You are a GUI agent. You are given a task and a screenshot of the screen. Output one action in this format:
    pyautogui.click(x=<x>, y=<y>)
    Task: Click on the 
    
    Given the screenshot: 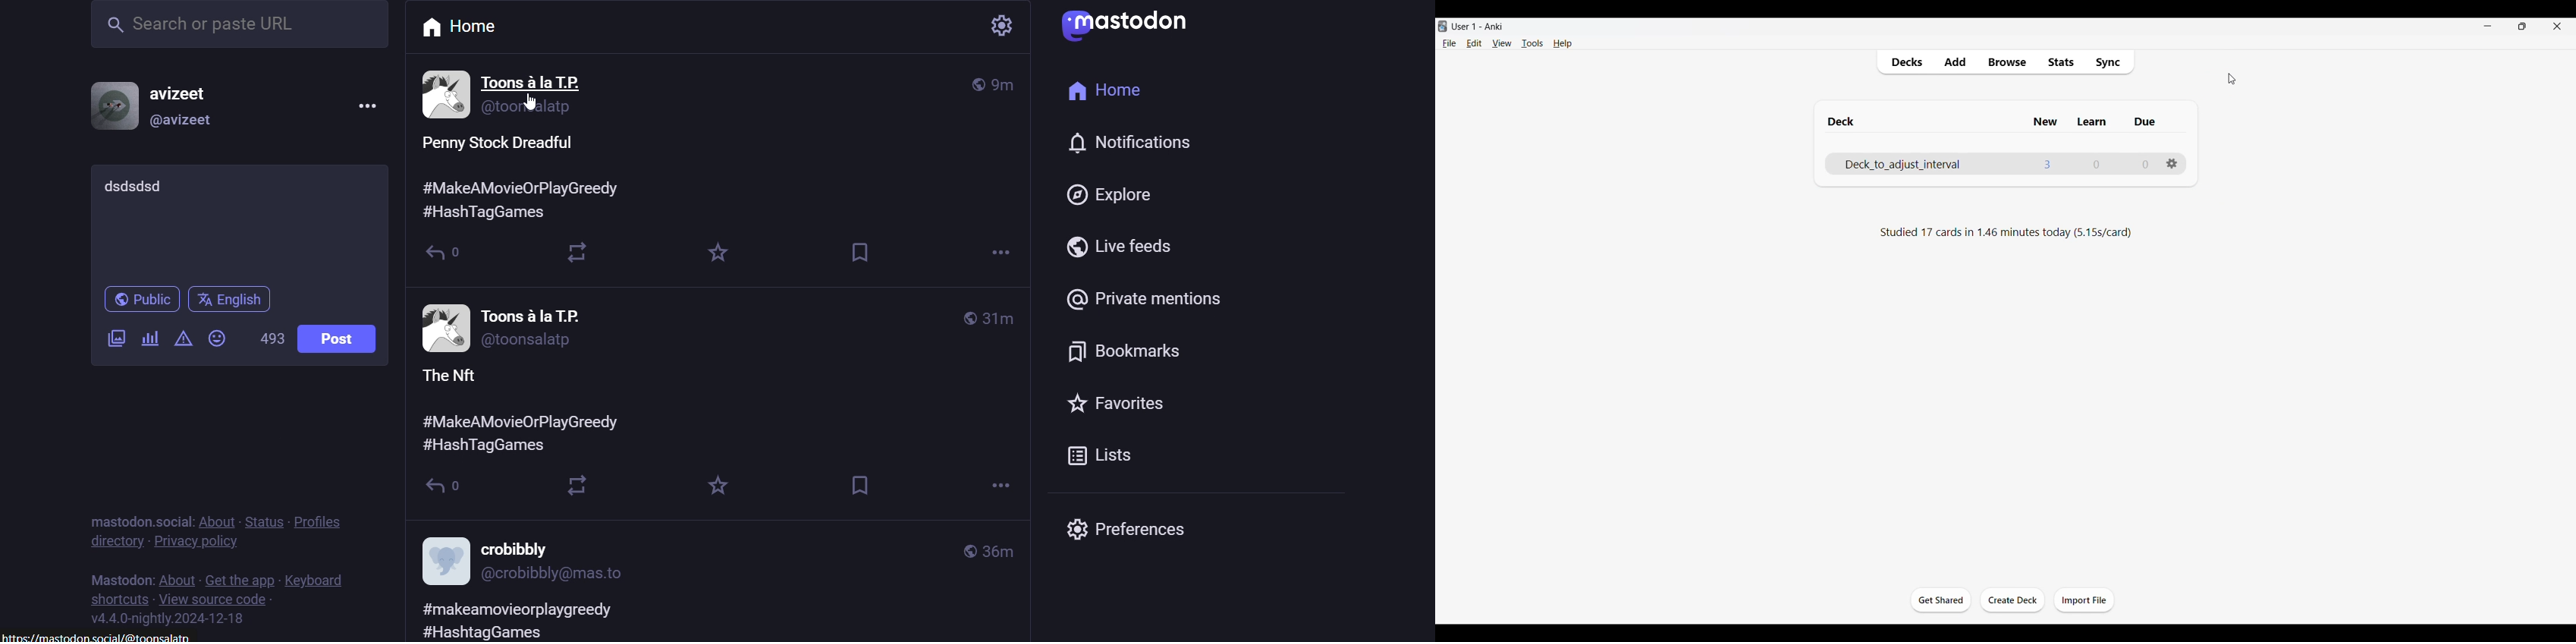 What is the action you would take?
    pyautogui.click(x=578, y=486)
    